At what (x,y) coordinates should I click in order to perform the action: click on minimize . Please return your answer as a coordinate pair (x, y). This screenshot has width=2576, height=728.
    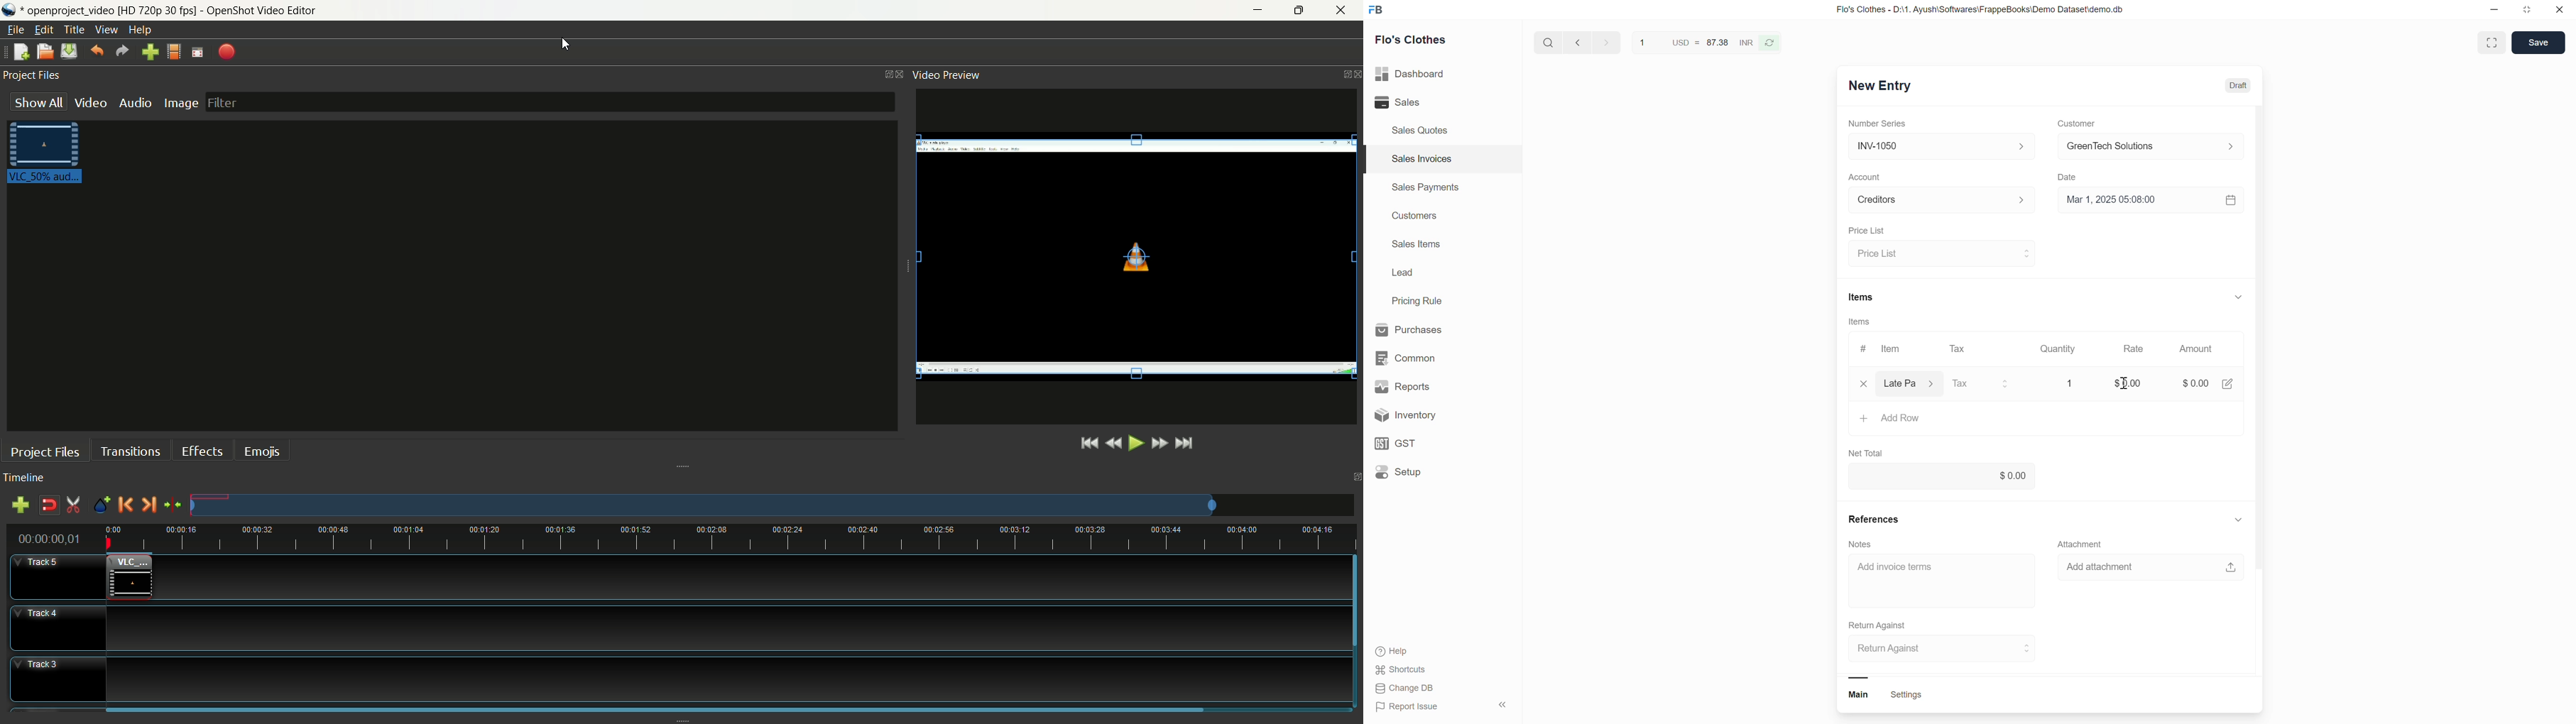
    Looking at the image, I should click on (2499, 11).